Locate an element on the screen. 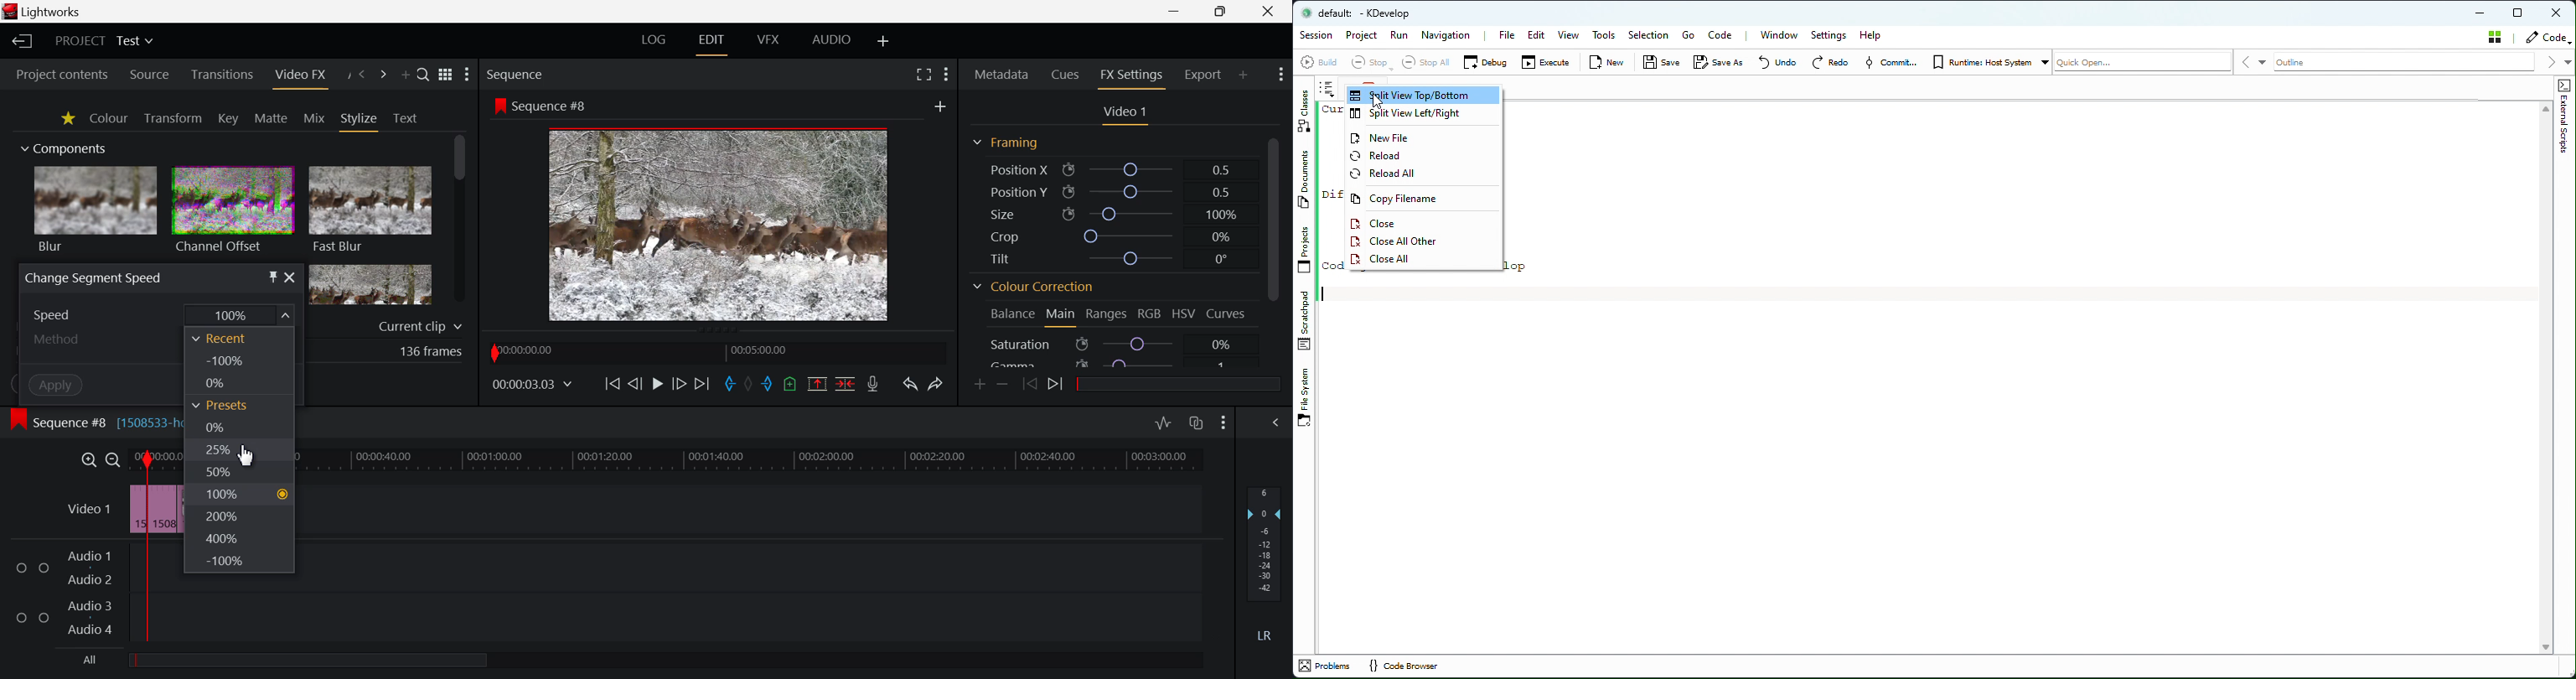  Record Voiceover is located at coordinates (875, 384).